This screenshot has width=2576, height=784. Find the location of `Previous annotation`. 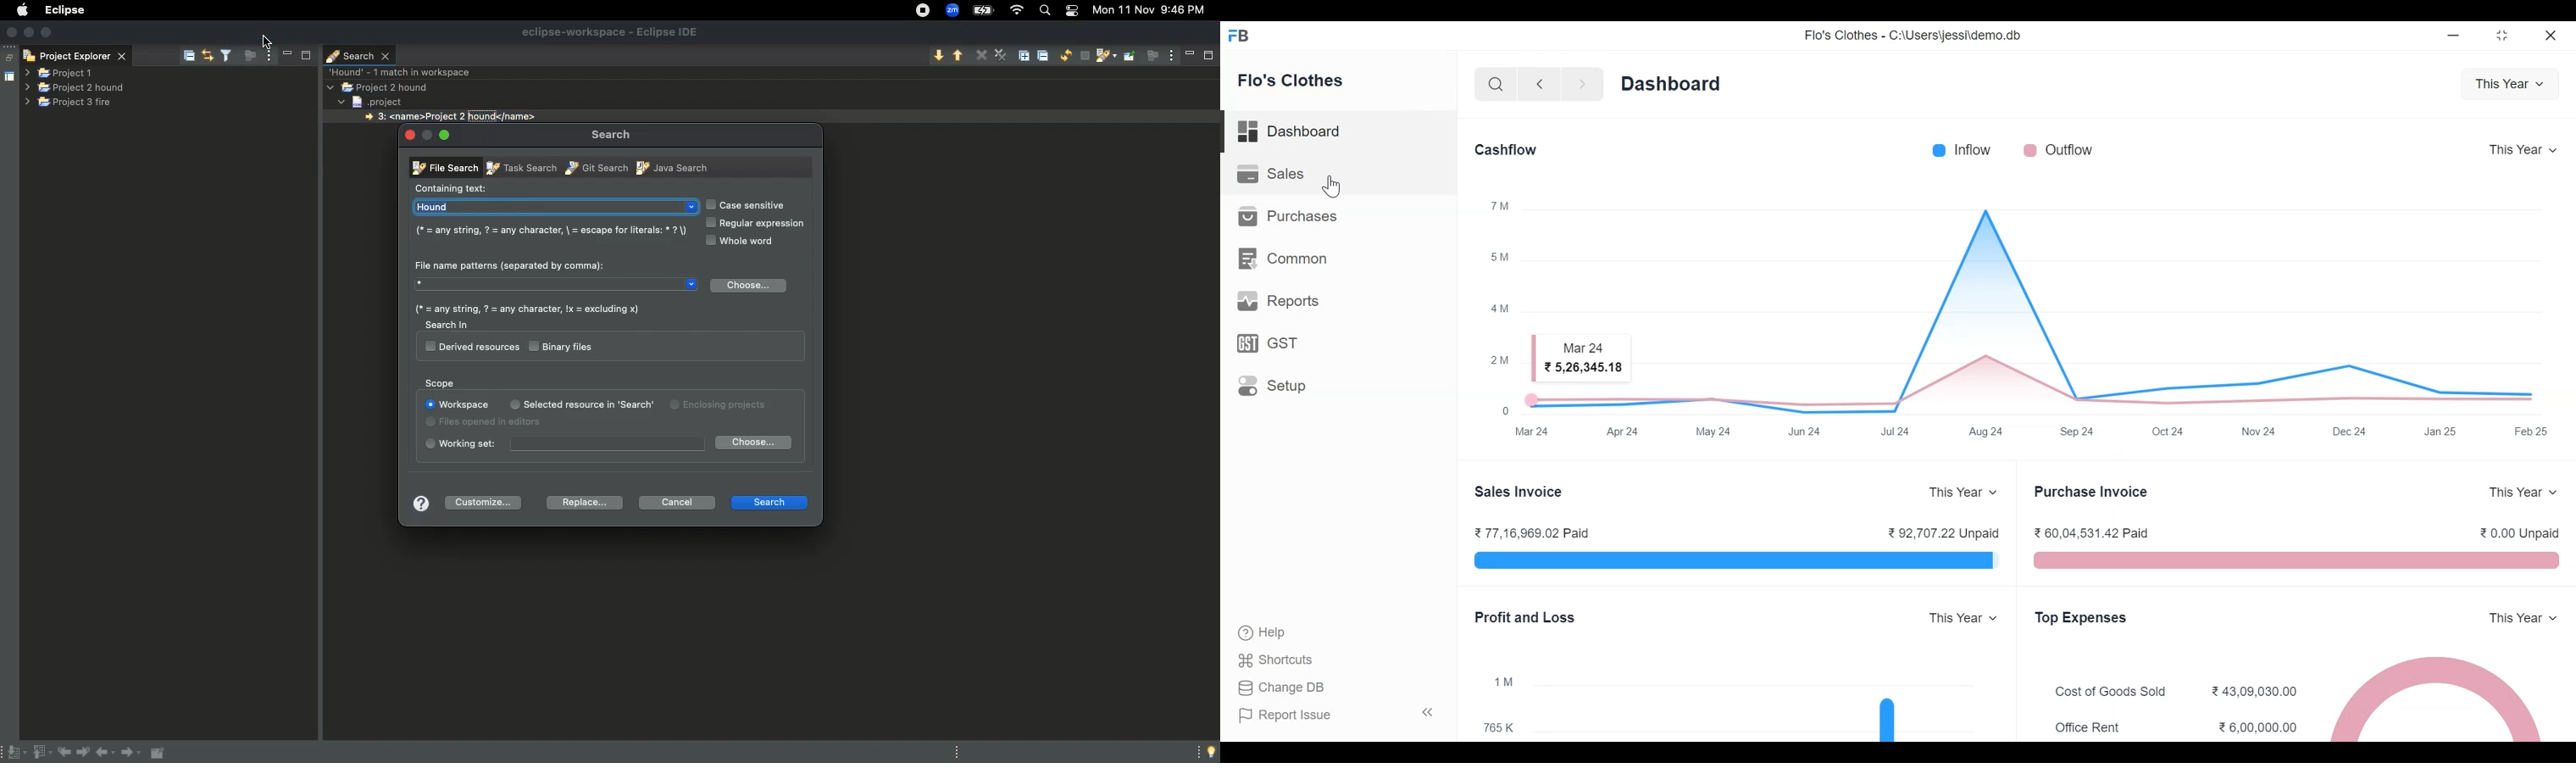

Previous annotation is located at coordinates (41, 753).